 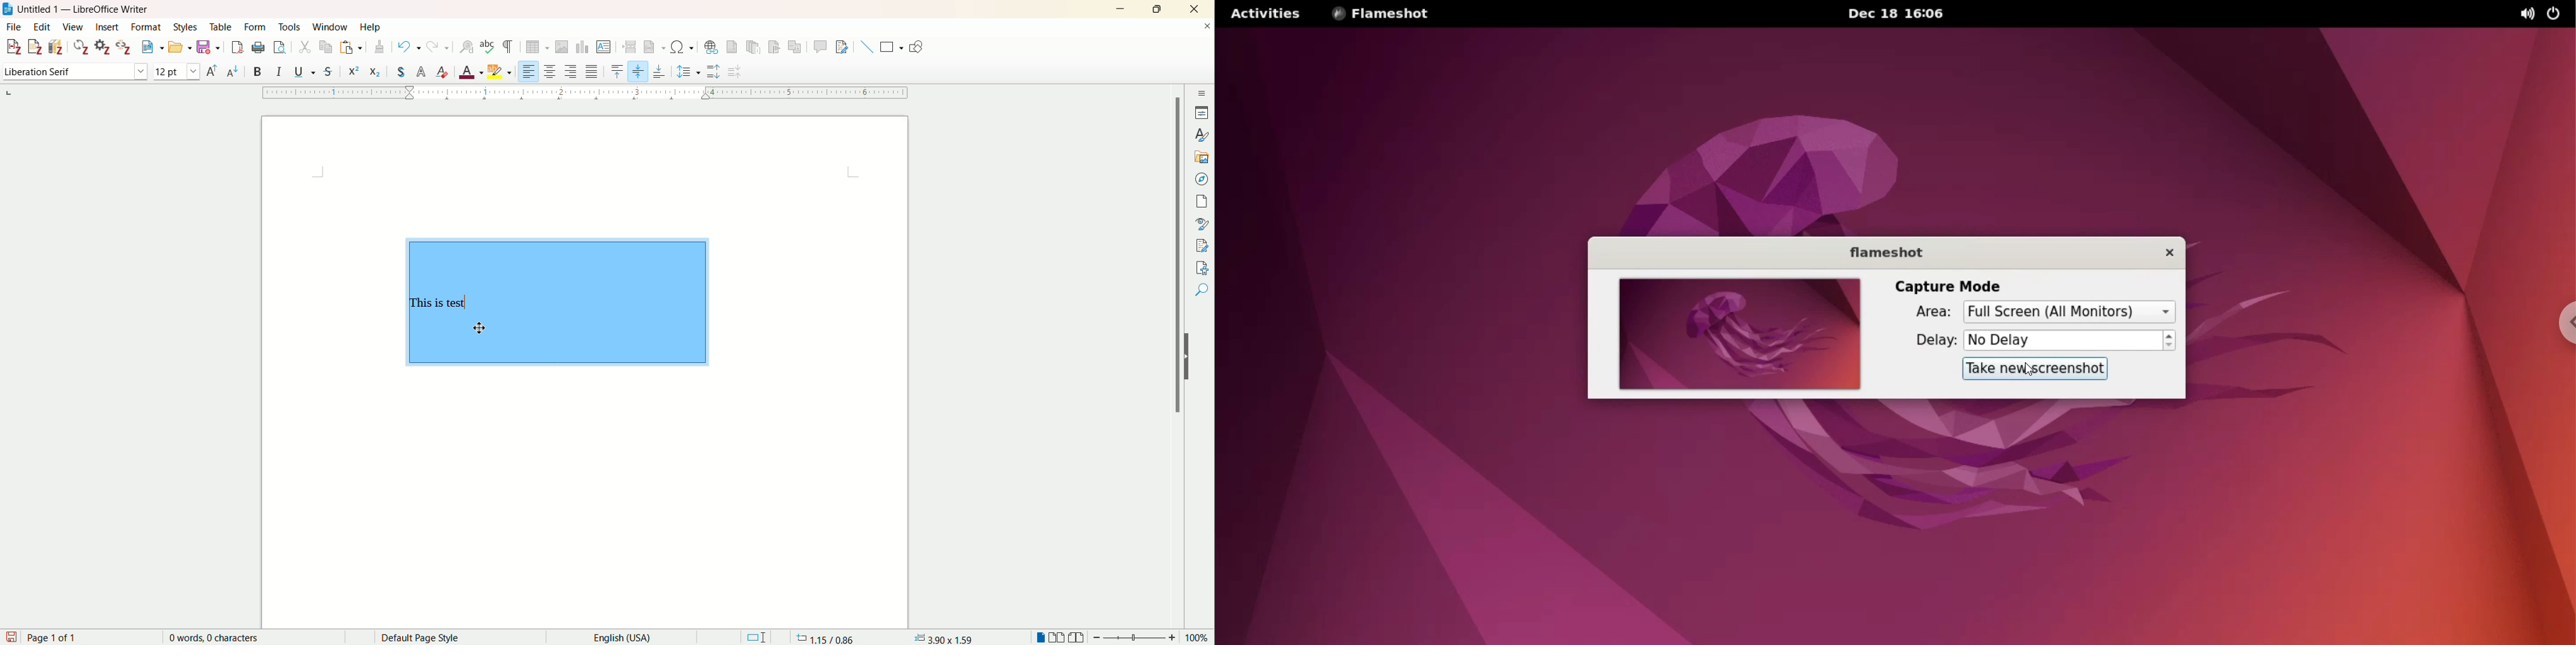 What do you see at coordinates (280, 47) in the screenshot?
I see `toggle print preview` at bounding box center [280, 47].